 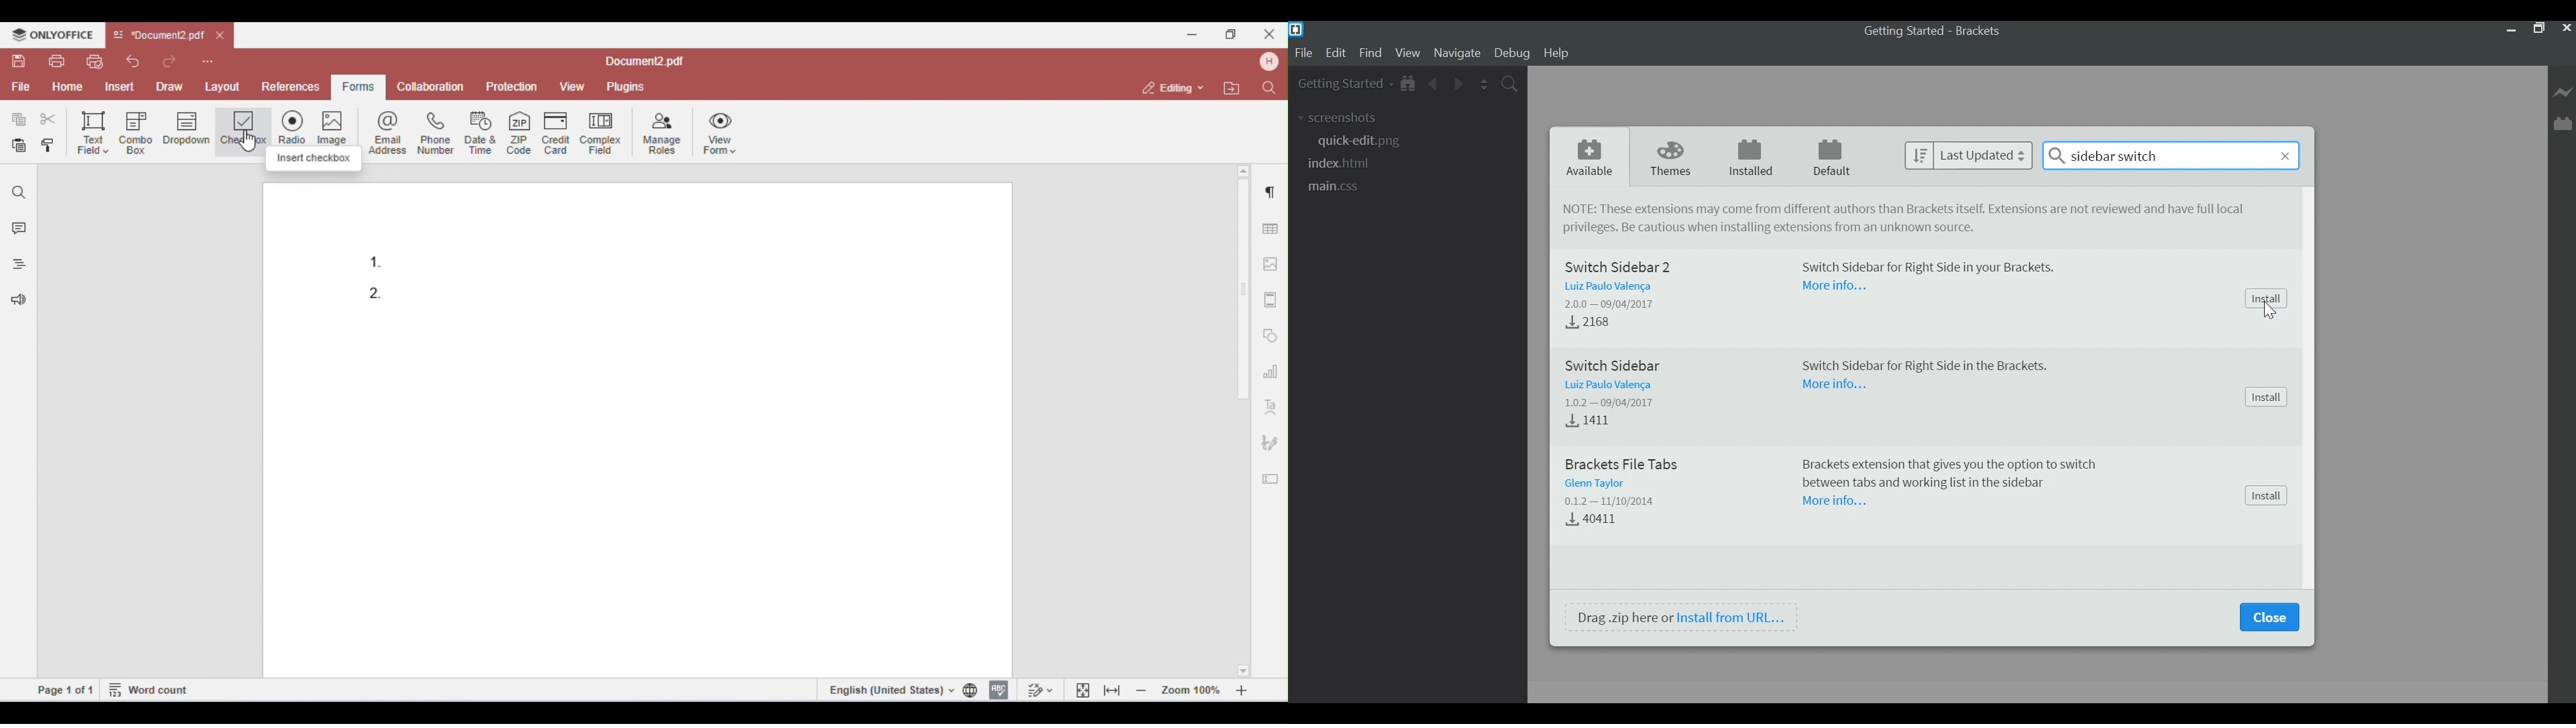 I want to click on Switch Sidebar for Right Side in the Brackets, so click(x=1925, y=365).